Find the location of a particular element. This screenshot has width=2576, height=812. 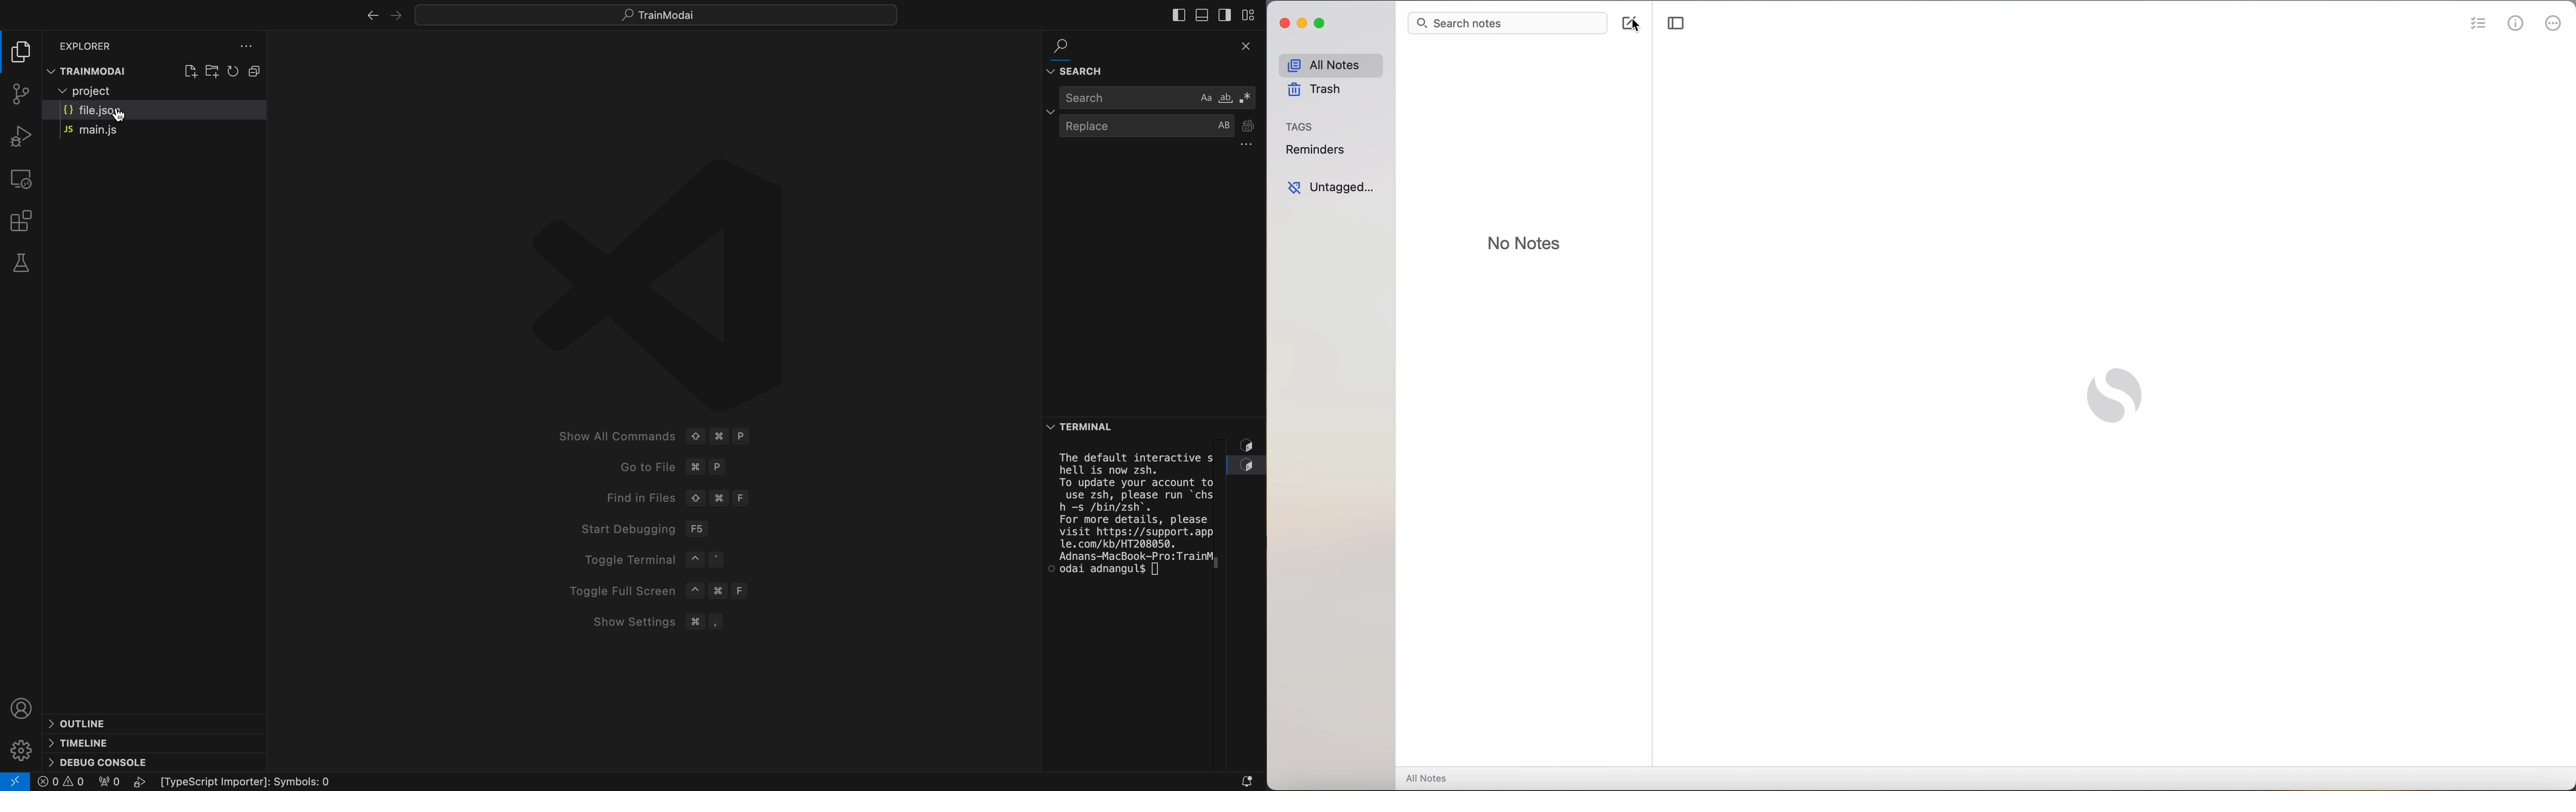

search is located at coordinates (1073, 38).